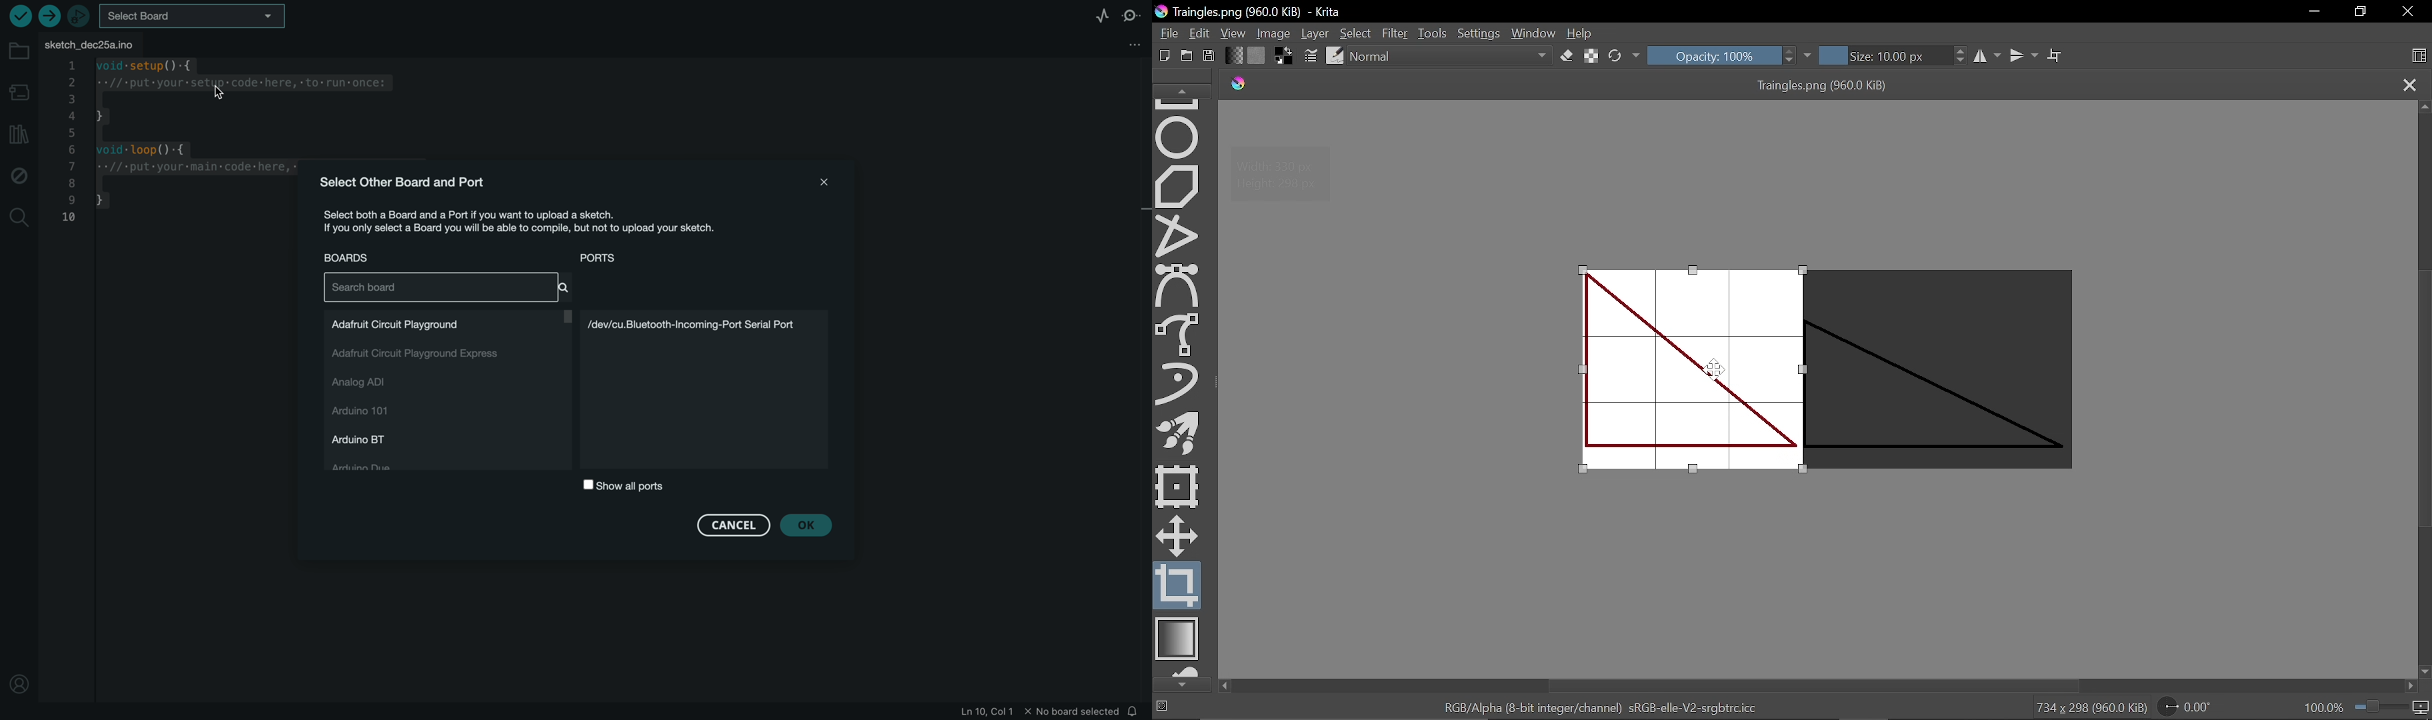 This screenshot has width=2436, height=728. Describe the element at coordinates (2419, 57) in the screenshot. I see `Choose workspace` at that location.